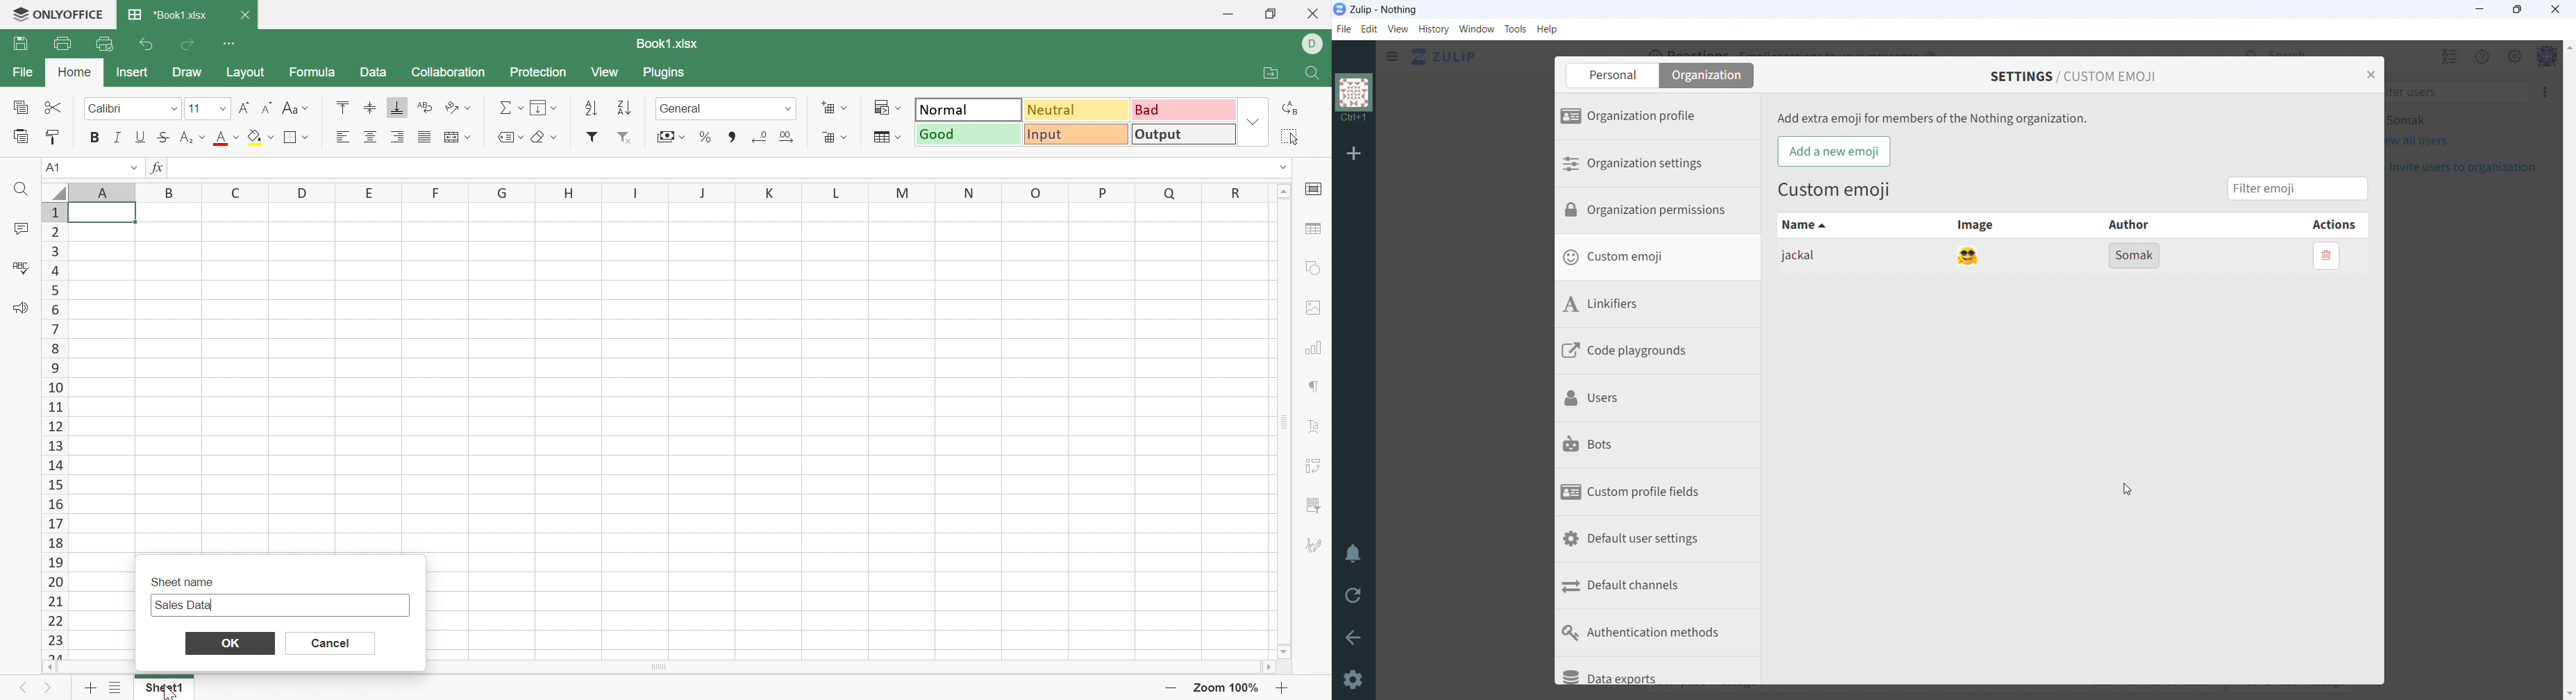 The width and height of the screenshot is (2576, 700). What do you see at coordinates (2449, 56) in the screenshot?
I see `hide user list` at bounding box center [2449, 56].